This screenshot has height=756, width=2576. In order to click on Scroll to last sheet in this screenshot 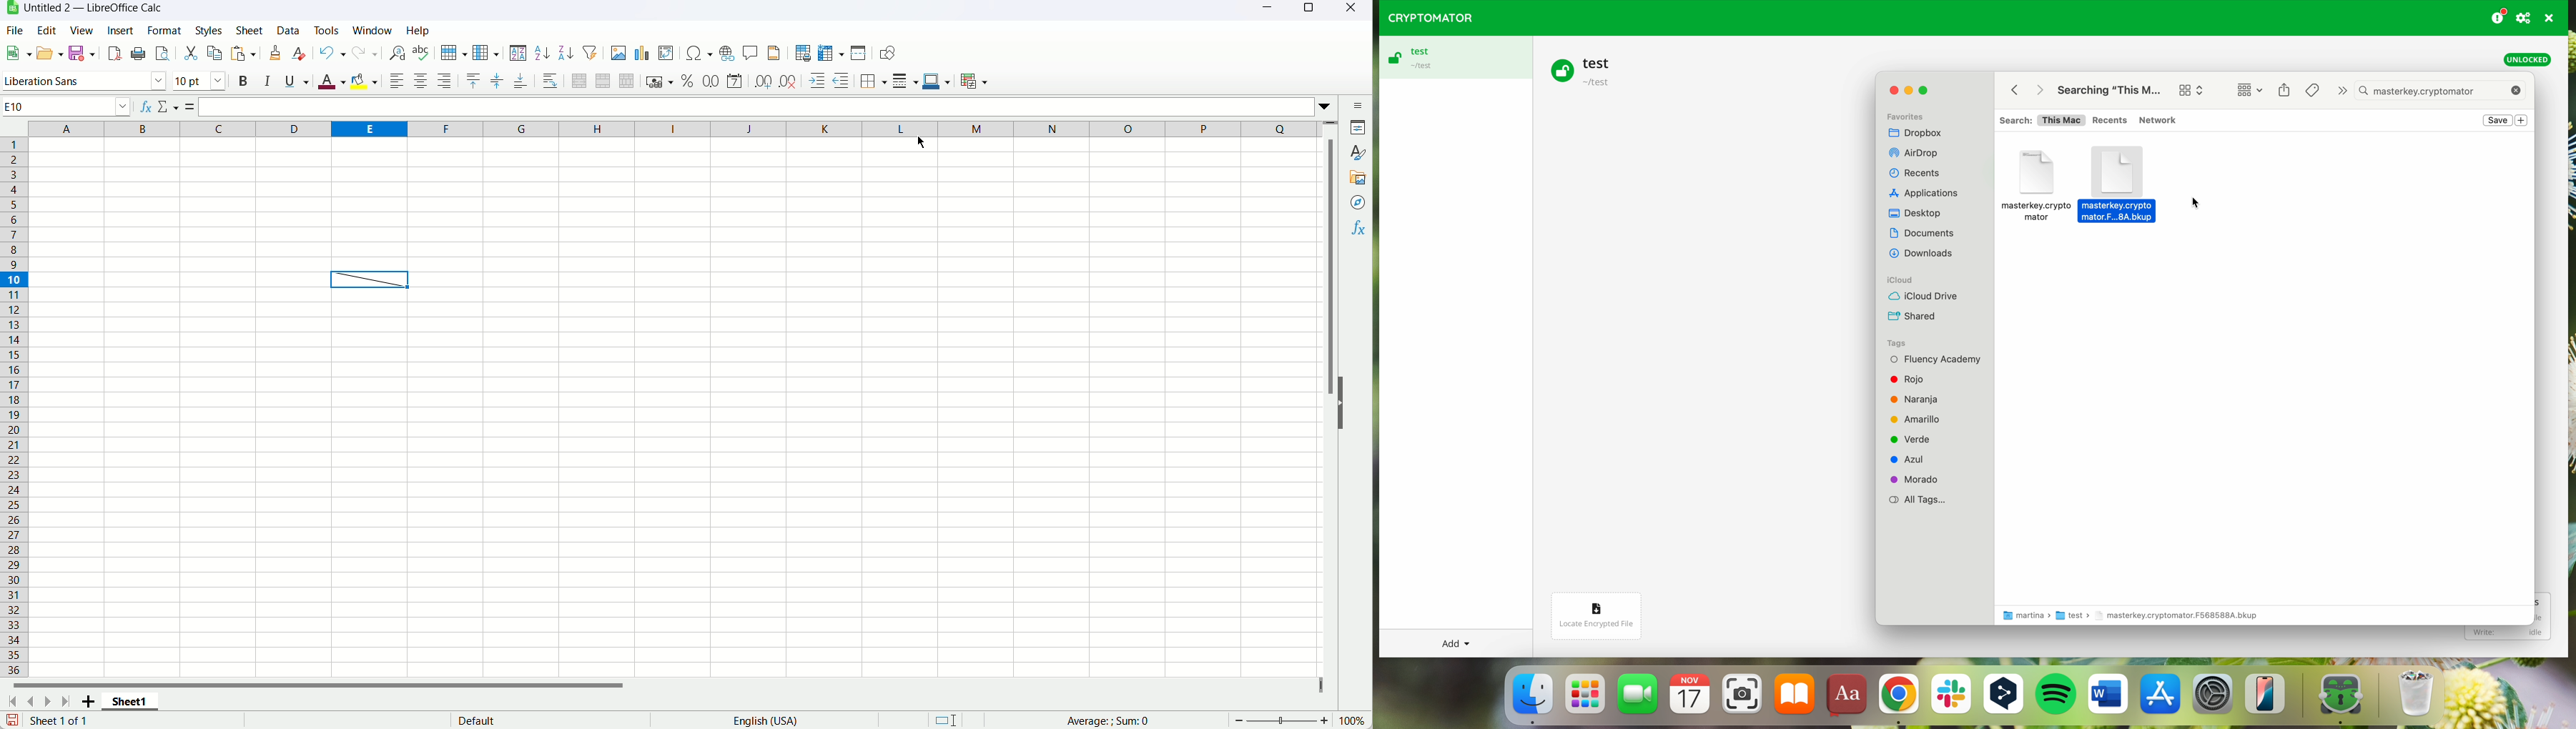, I will do `click(69, 702)`.